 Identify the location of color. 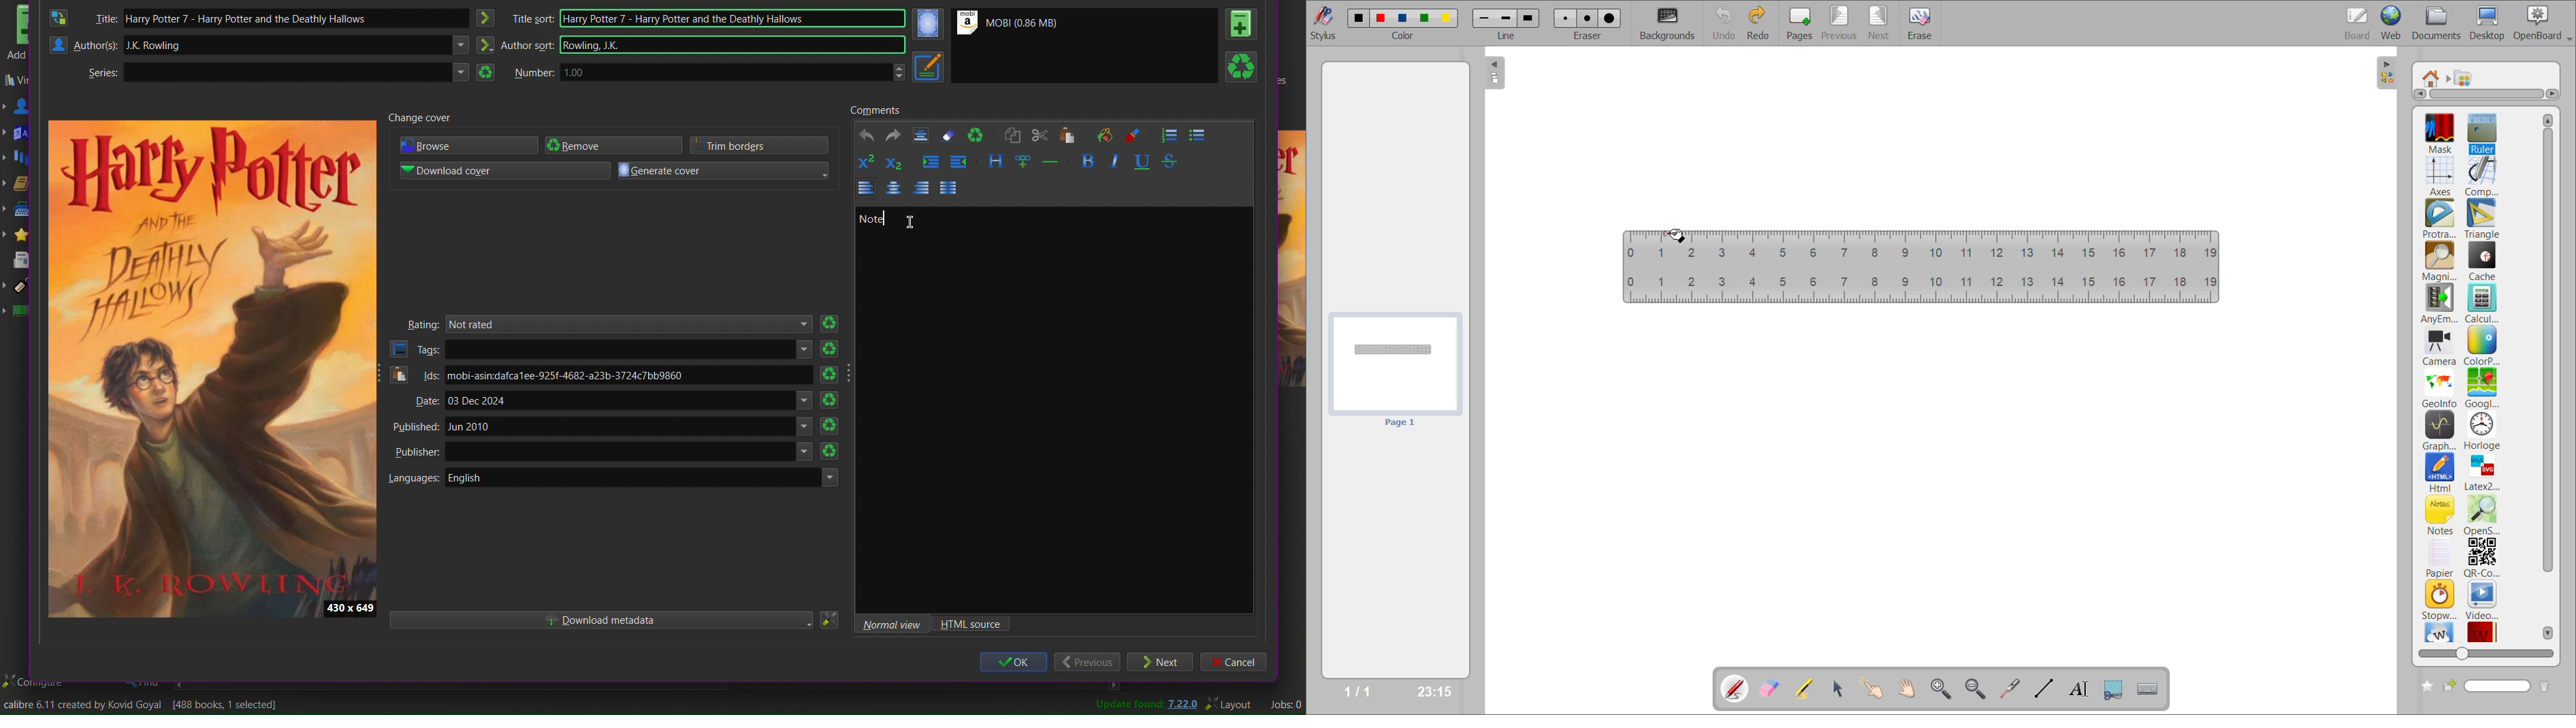
(1402, 36).